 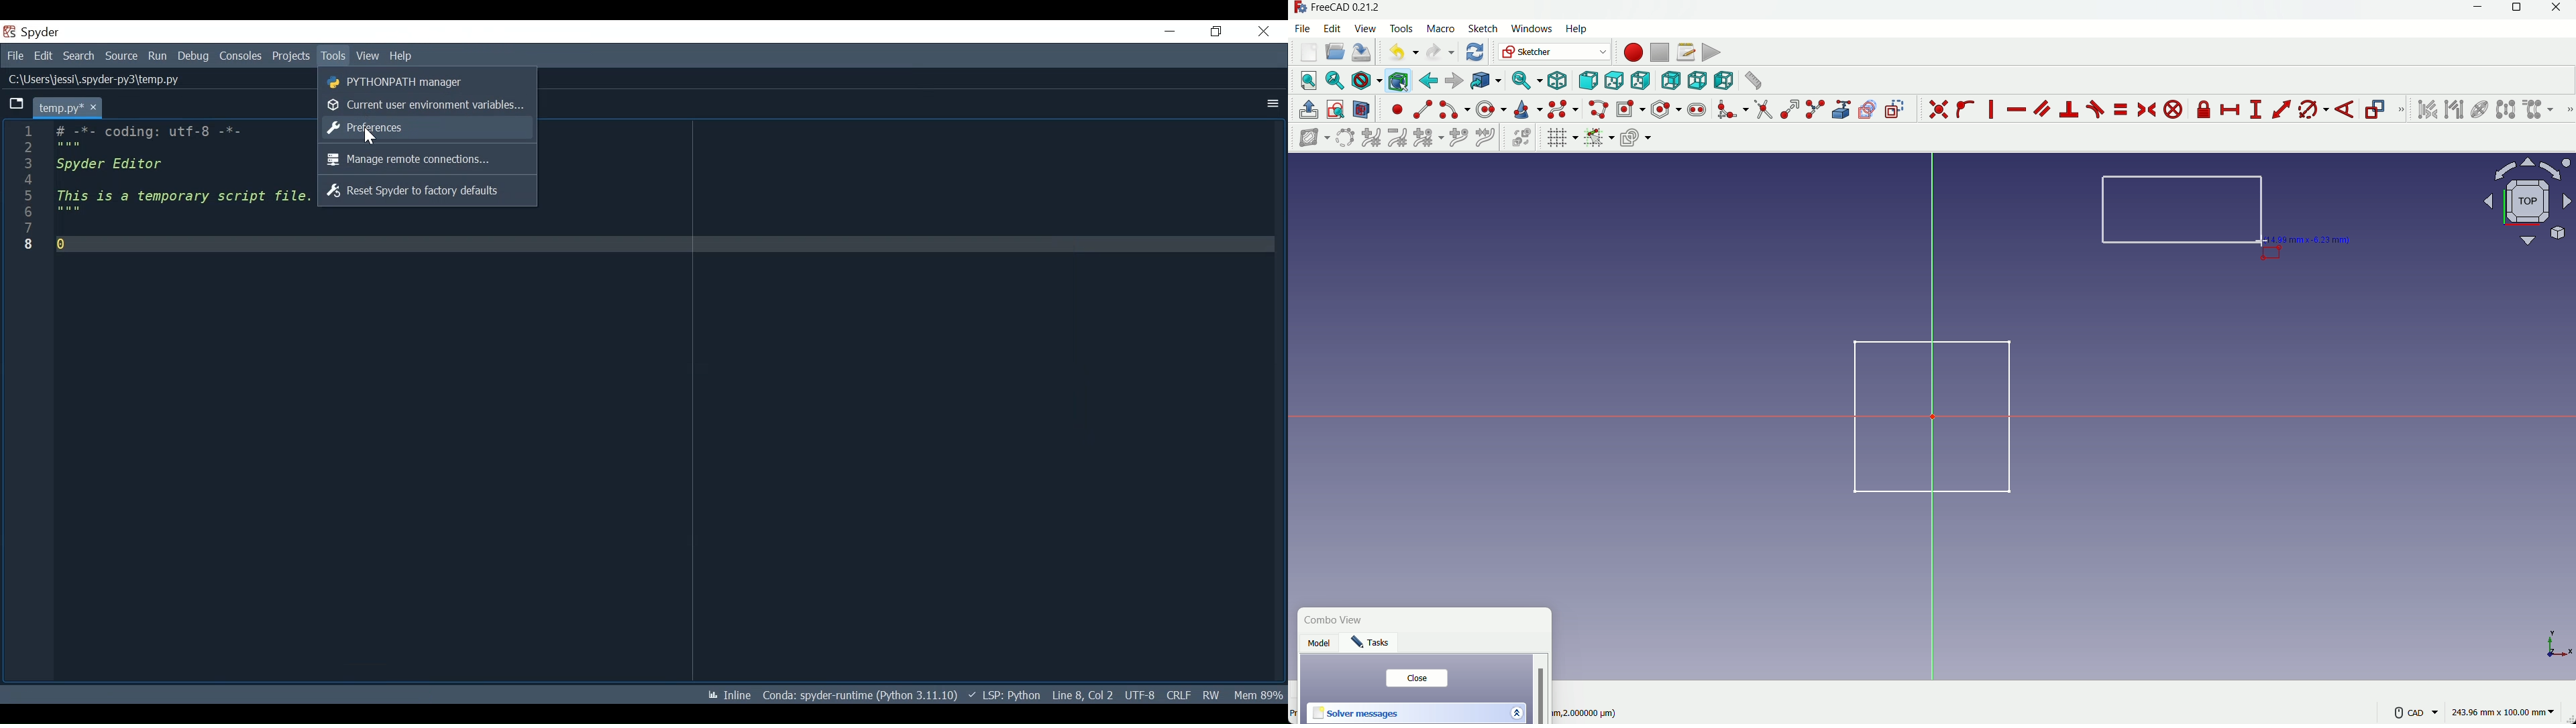 What do you see at coordinates (1081, 695) in the screenshot?
I see `Cursor Position` at bounding box center [1081, 695].